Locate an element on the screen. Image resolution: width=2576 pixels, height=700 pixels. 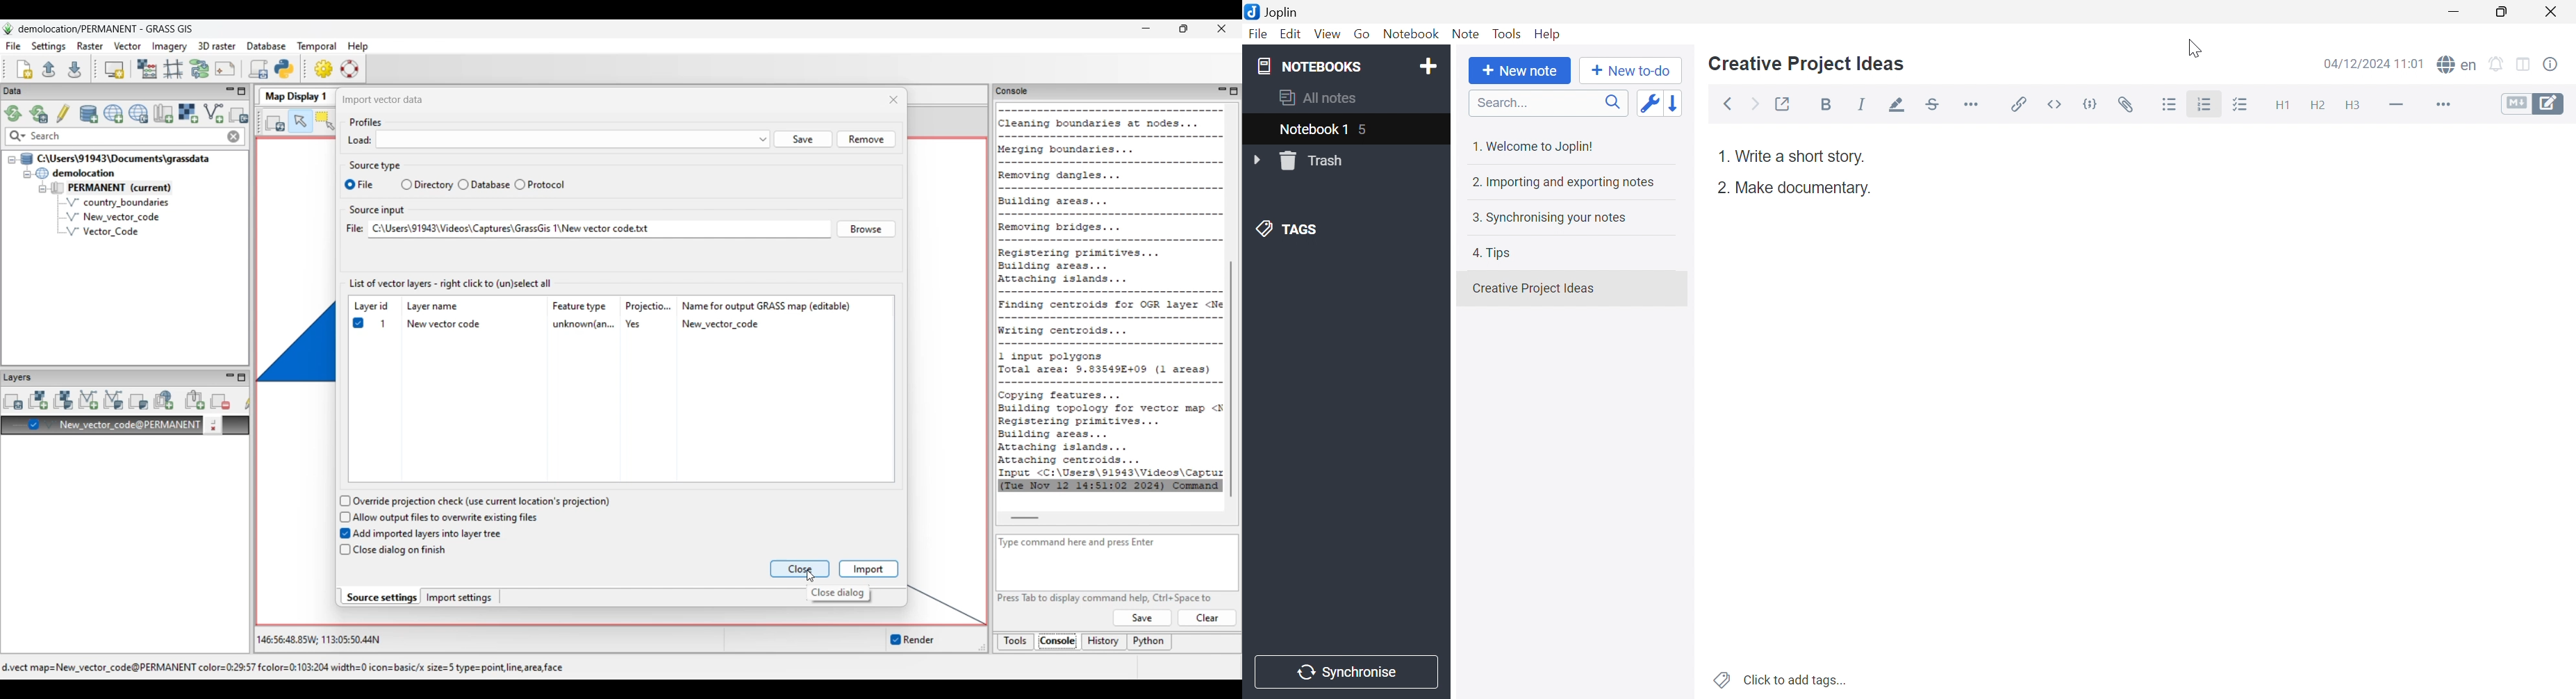
More is located at coordinates (2445, 106).